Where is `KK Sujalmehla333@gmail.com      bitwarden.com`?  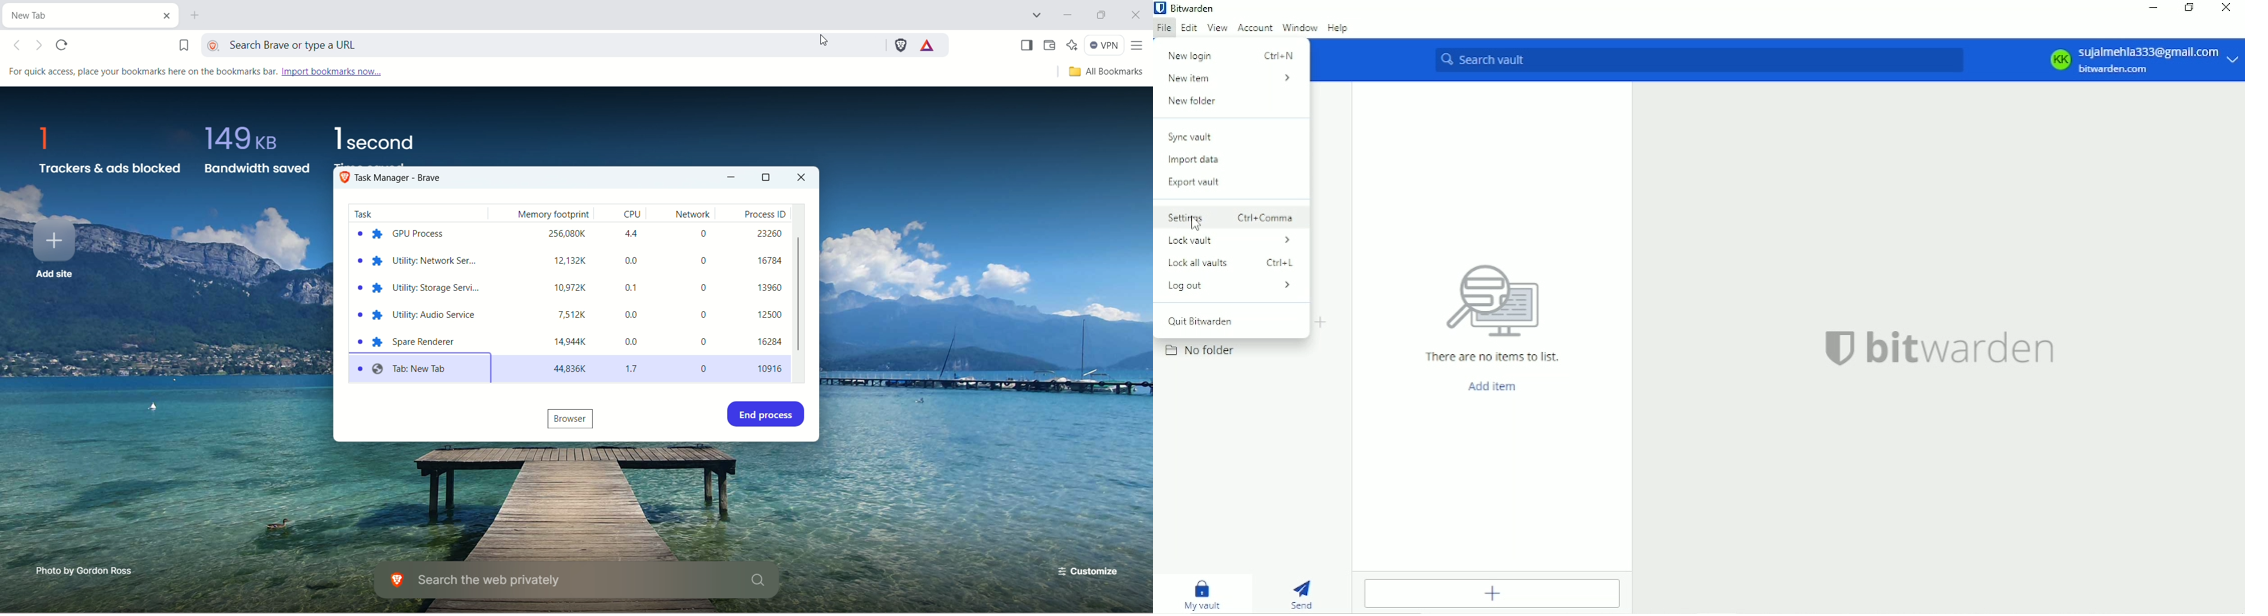 KK Sujalmehla333@gmail.com      bitwarden.com is located at coordinates (2143, 60).